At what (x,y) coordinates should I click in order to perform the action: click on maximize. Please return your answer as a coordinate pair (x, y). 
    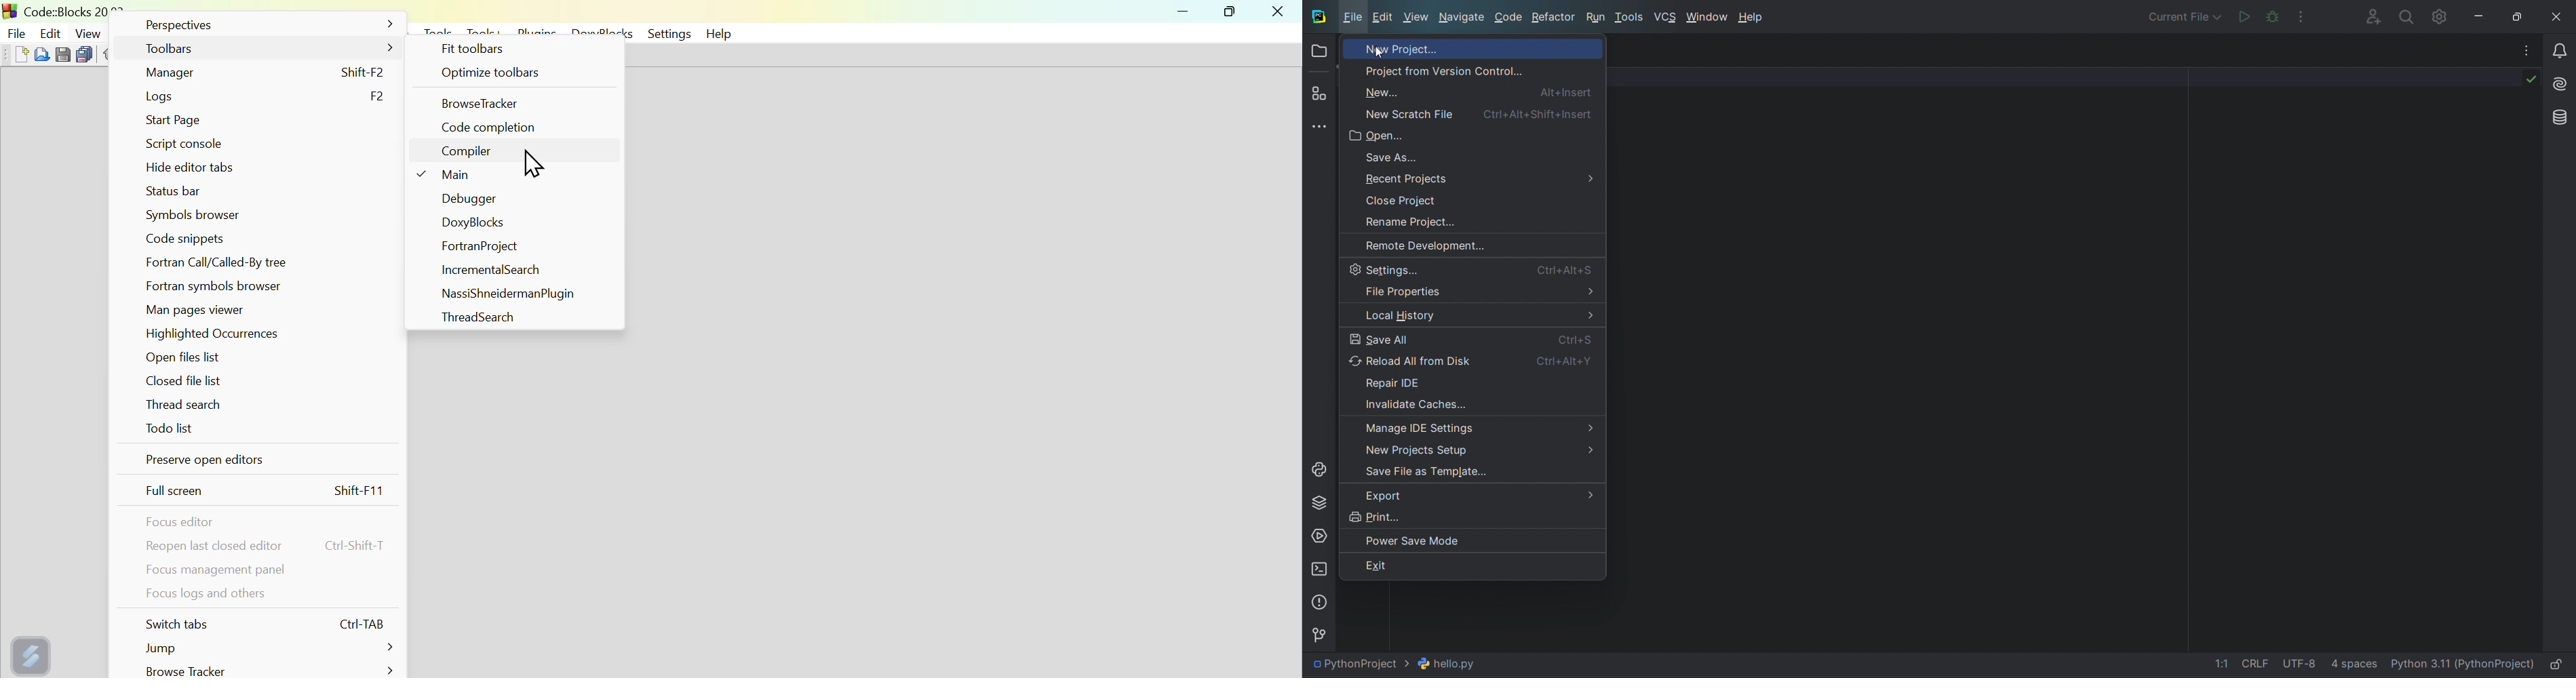
    Looking at the image, I should click on (2521, 15).